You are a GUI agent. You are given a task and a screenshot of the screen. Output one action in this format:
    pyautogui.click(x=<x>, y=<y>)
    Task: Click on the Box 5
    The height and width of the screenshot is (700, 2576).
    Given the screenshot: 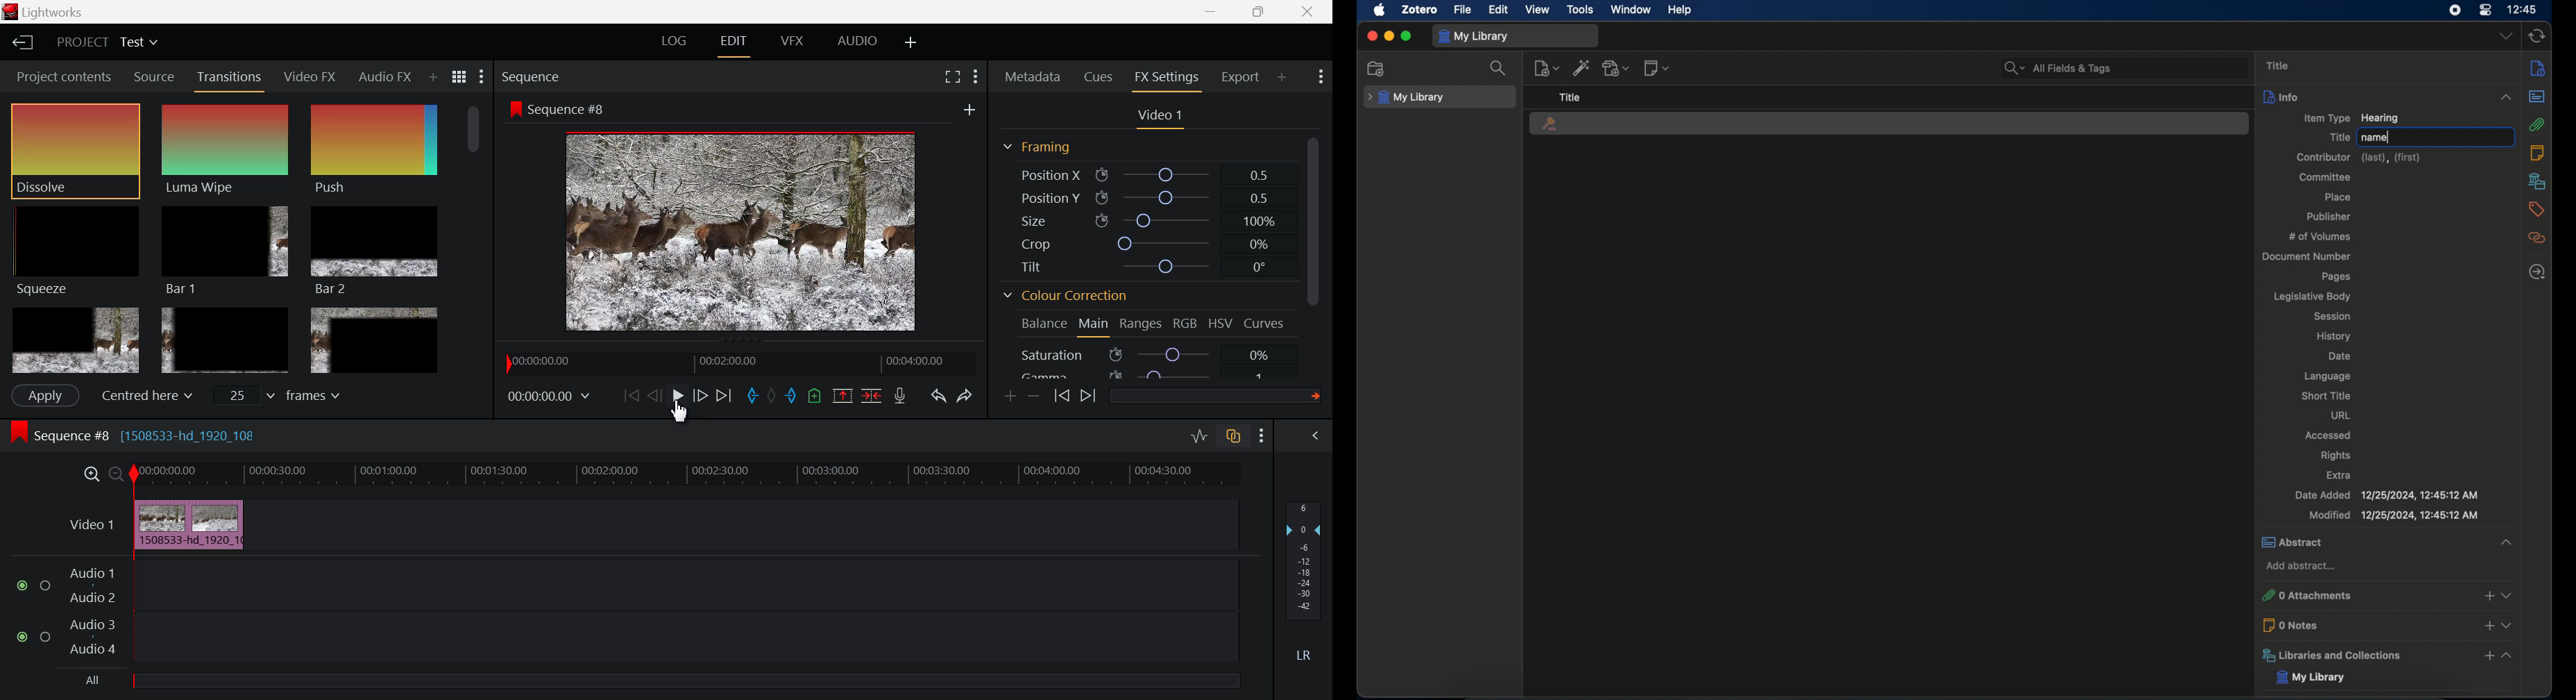 What is the action you would take?
    pyautogui.click(x=226, y=342)
    